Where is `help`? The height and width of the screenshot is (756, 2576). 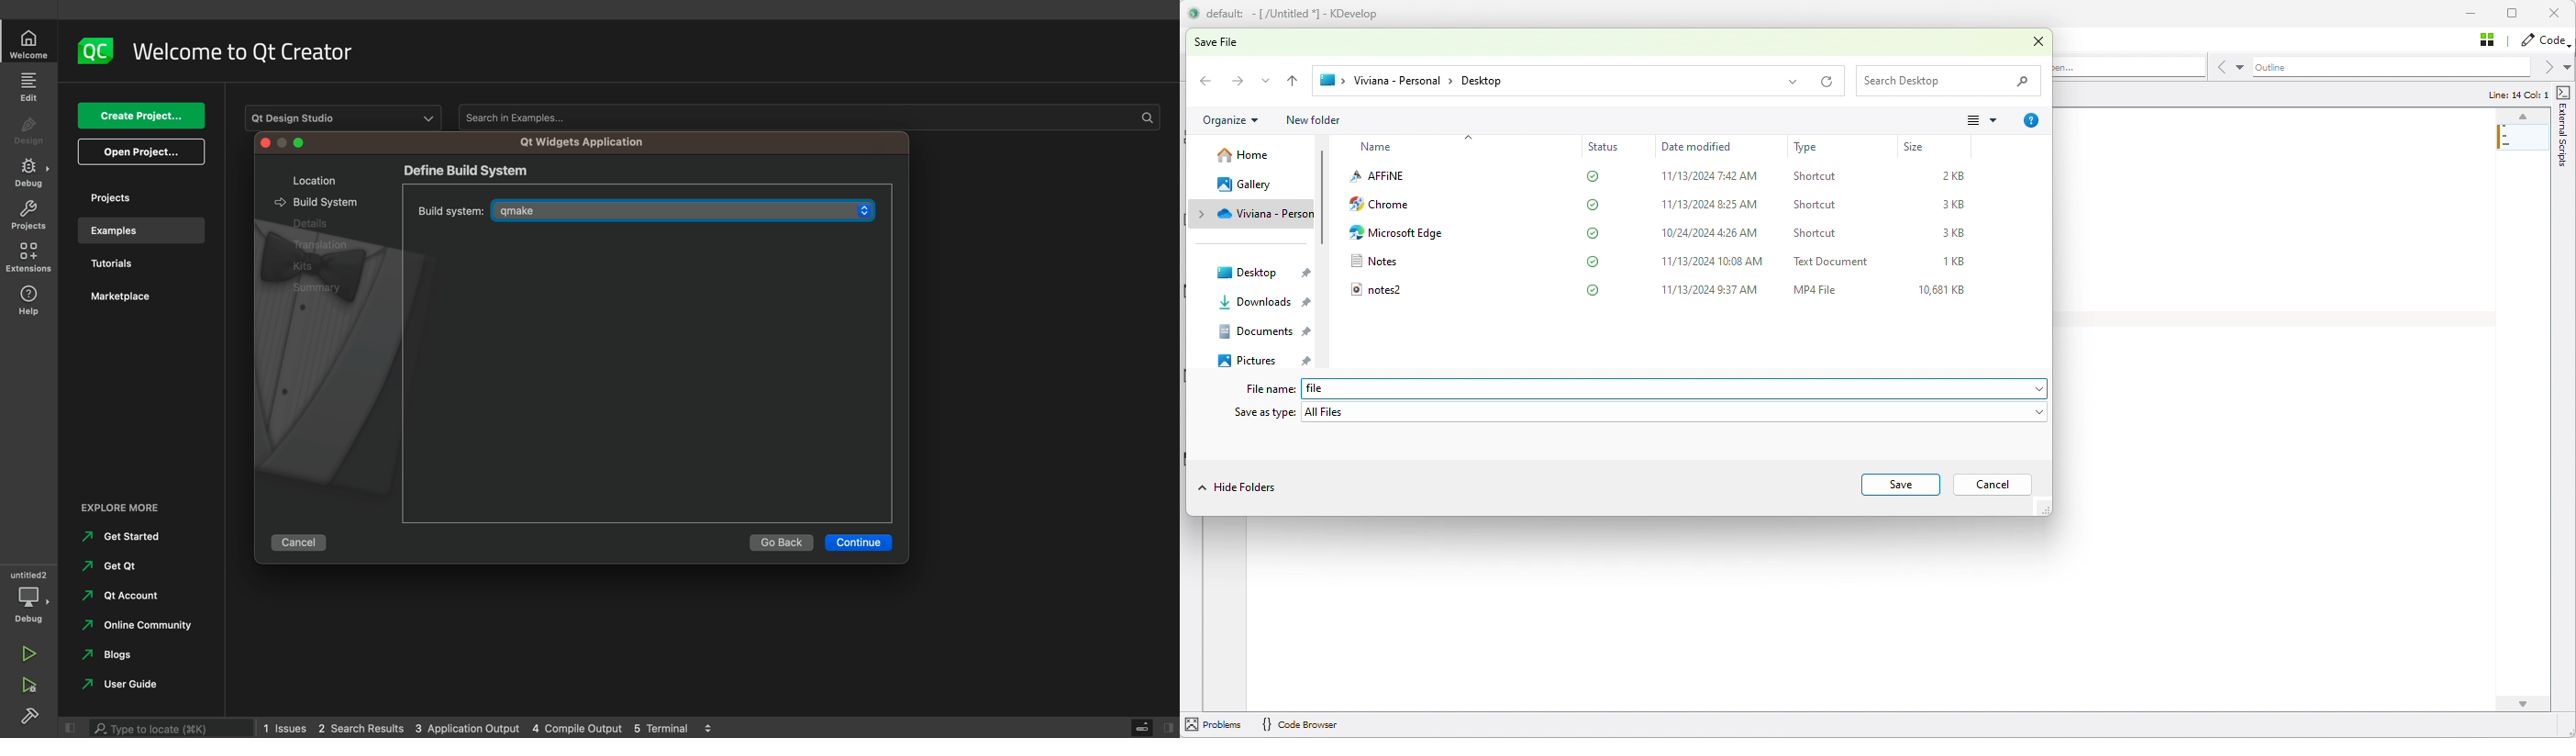
help is located at coordinates (29, 299).